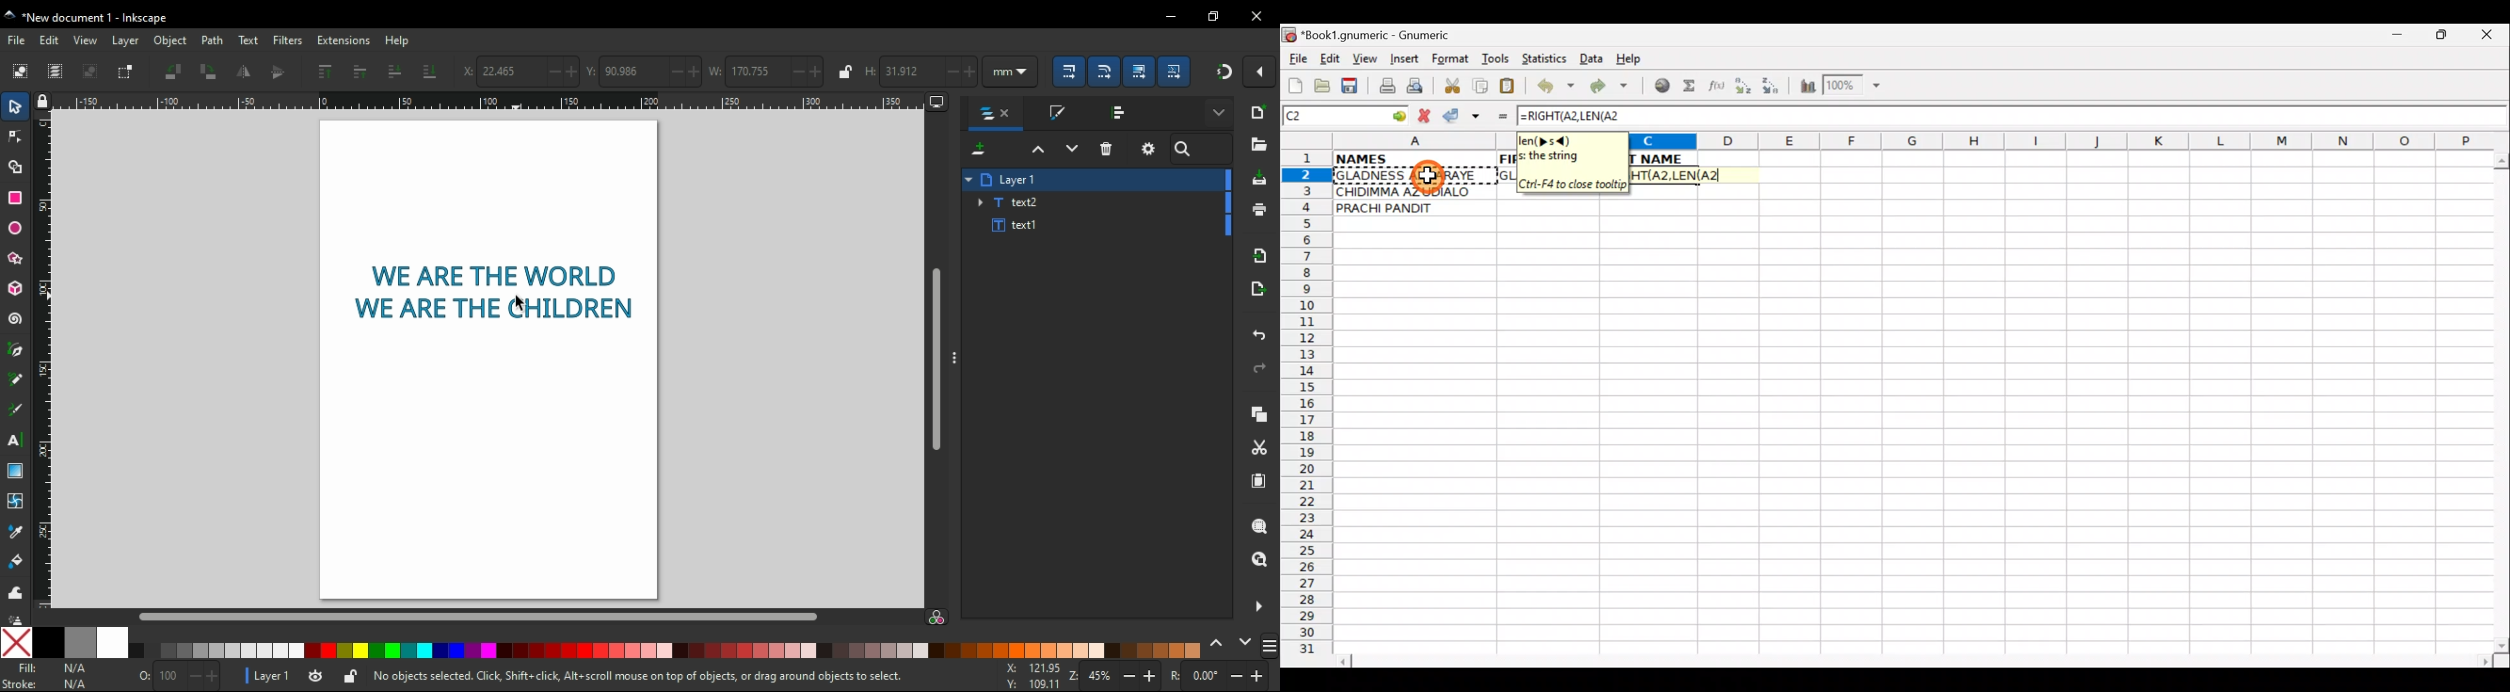  Describe the element at coordinates (20, 532) in the screenshot. I see `eye dropper tool ` at that location.